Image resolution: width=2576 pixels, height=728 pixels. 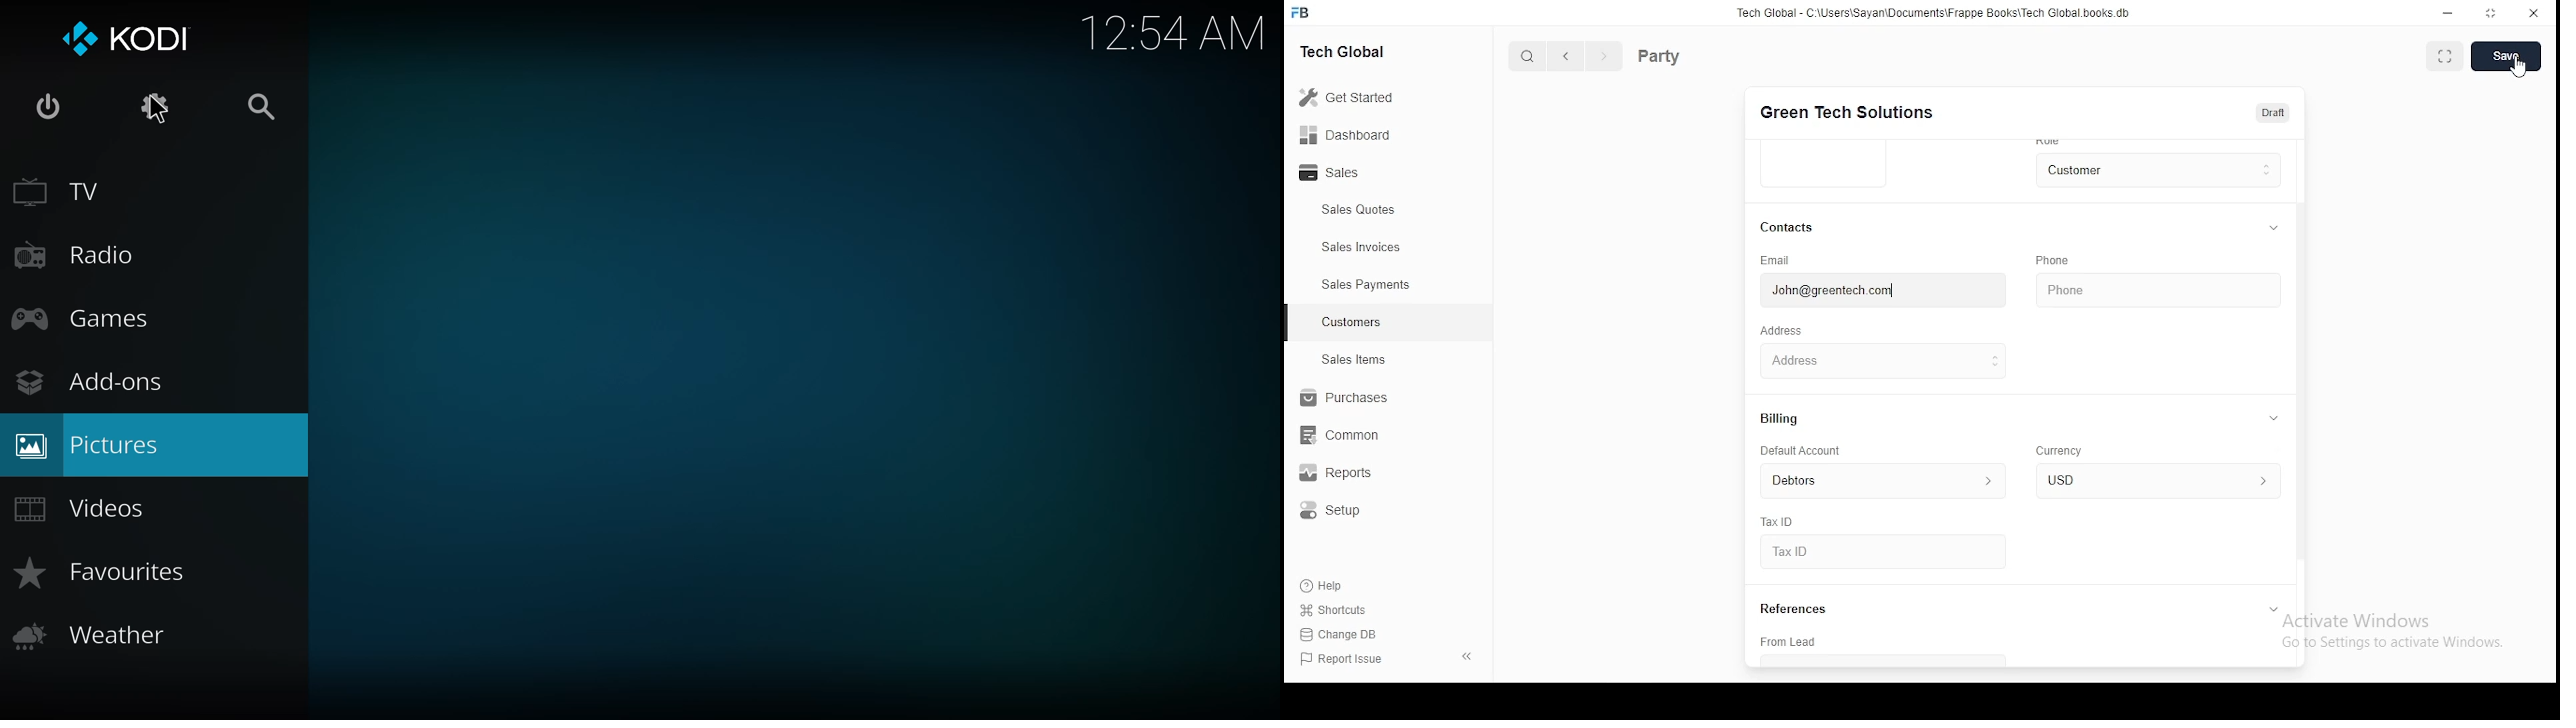 What do you see at coordinates (2448, 53) in the screenshot?
I see `toggle between form and fullscreen` at bounding box center [2448, 53].